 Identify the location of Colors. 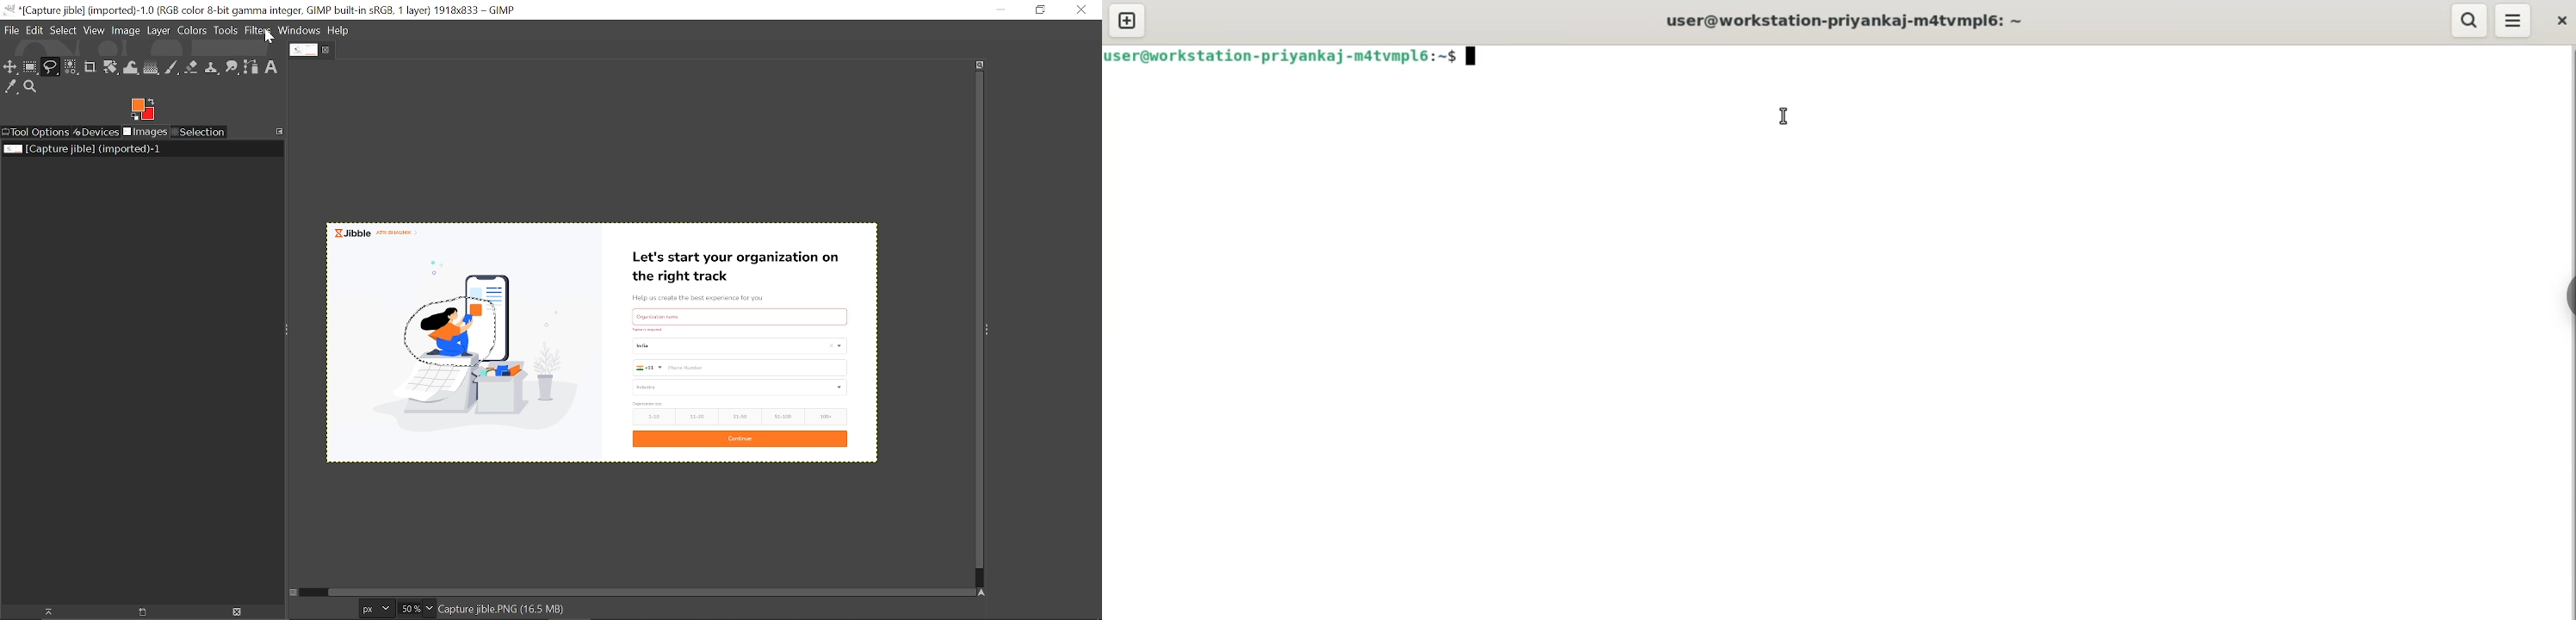
(191, 32).